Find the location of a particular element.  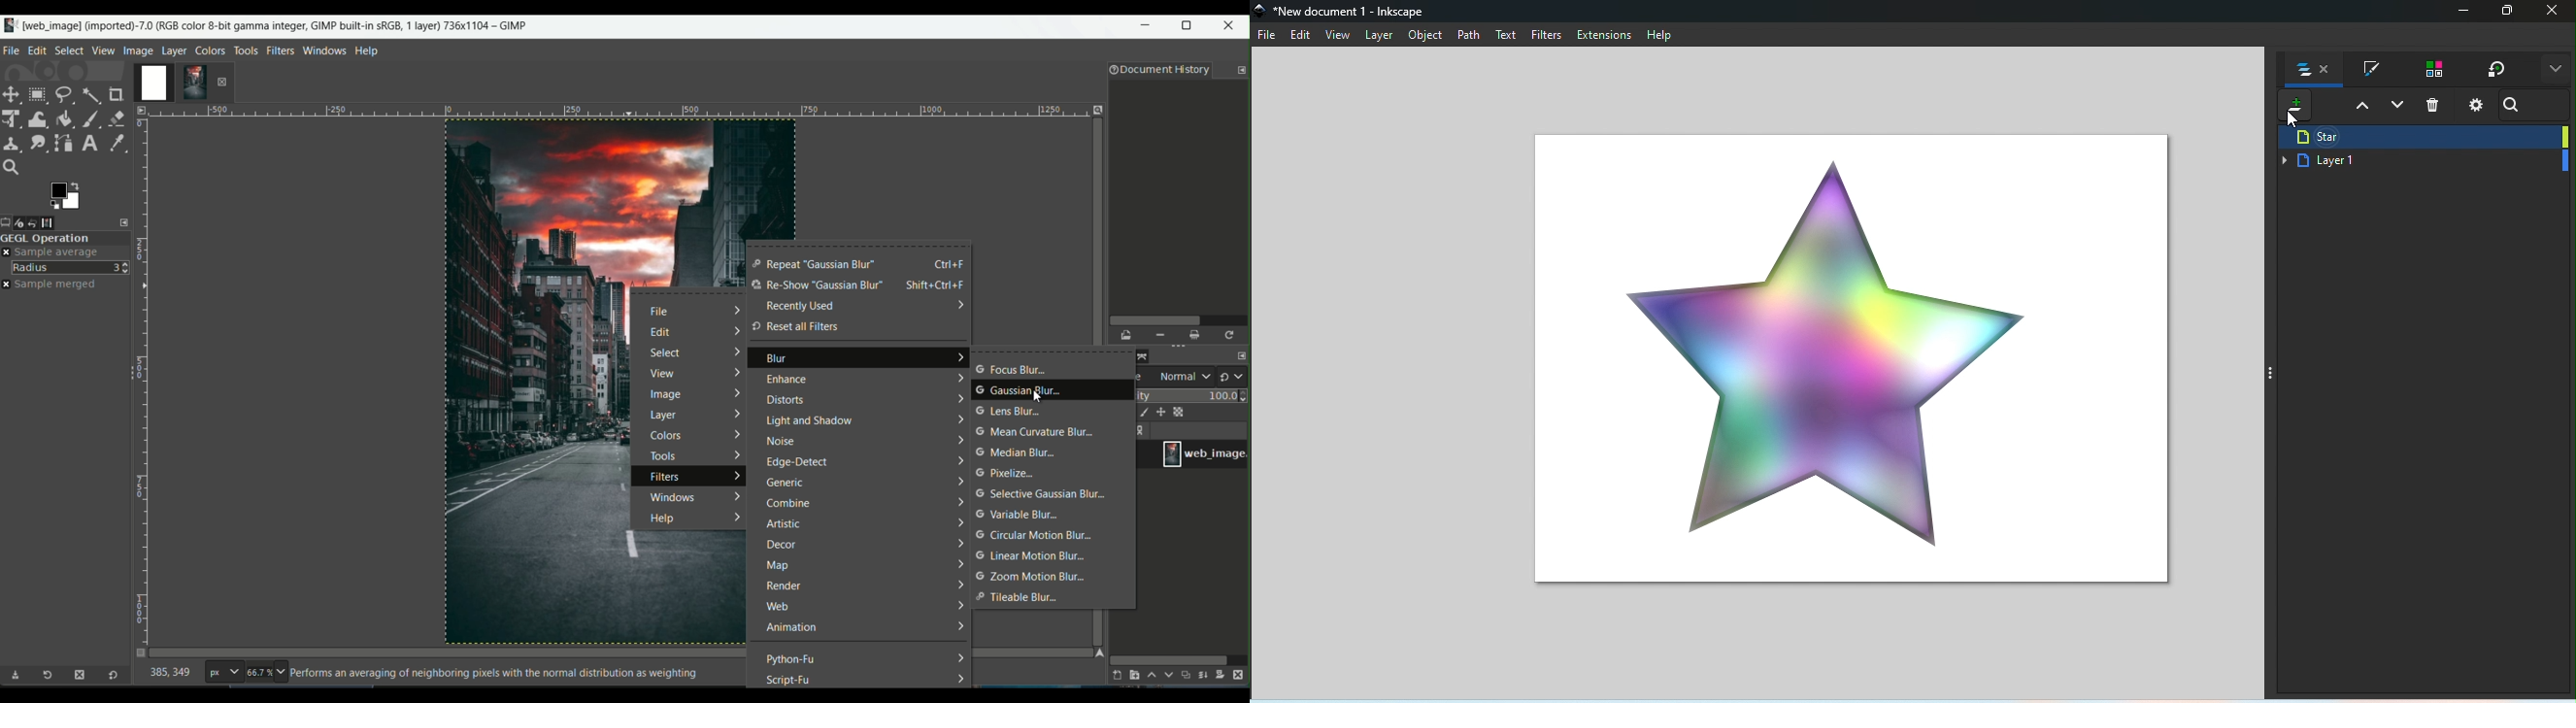

 is located at coordinates (778, 568).